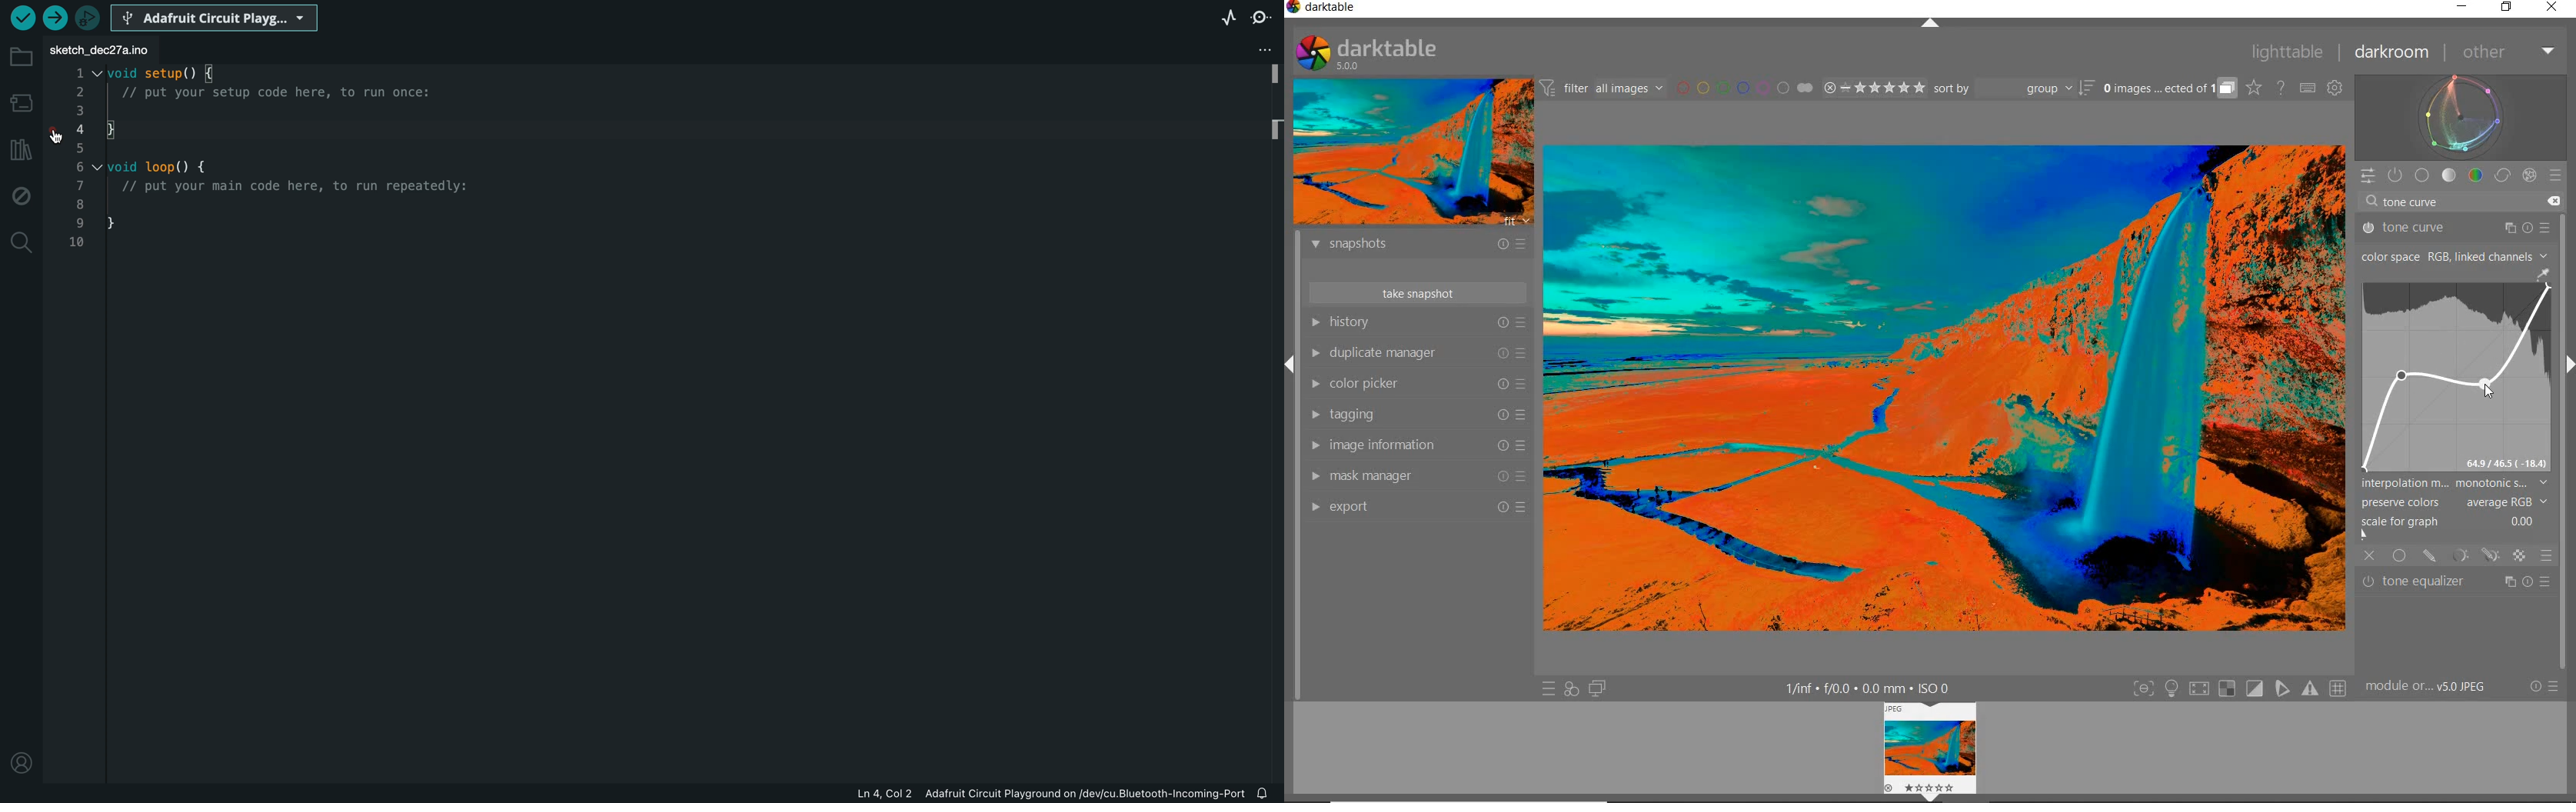 This screenshot has width=2576, height=812. Describe the element at coordinates (1942, 386) in the screenshot. I see `SELECTED IMAGE` at that location.